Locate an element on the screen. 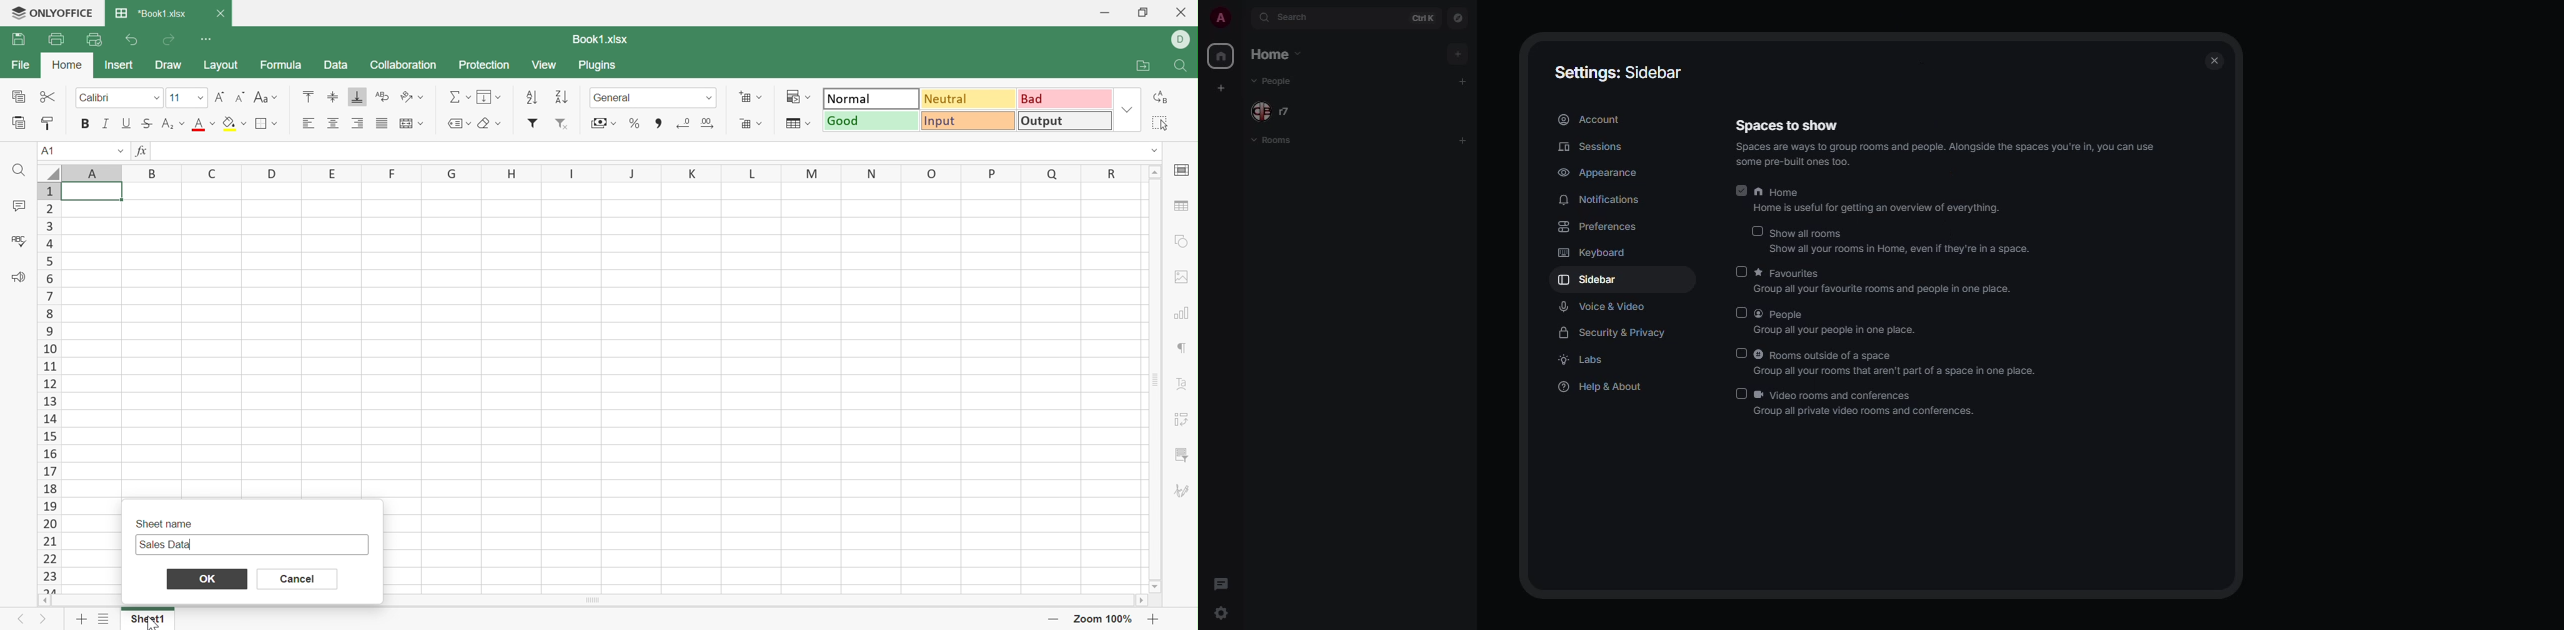 This screenshot has width=2576, height=644. Scroll down is located at coordinates (1158, 588).